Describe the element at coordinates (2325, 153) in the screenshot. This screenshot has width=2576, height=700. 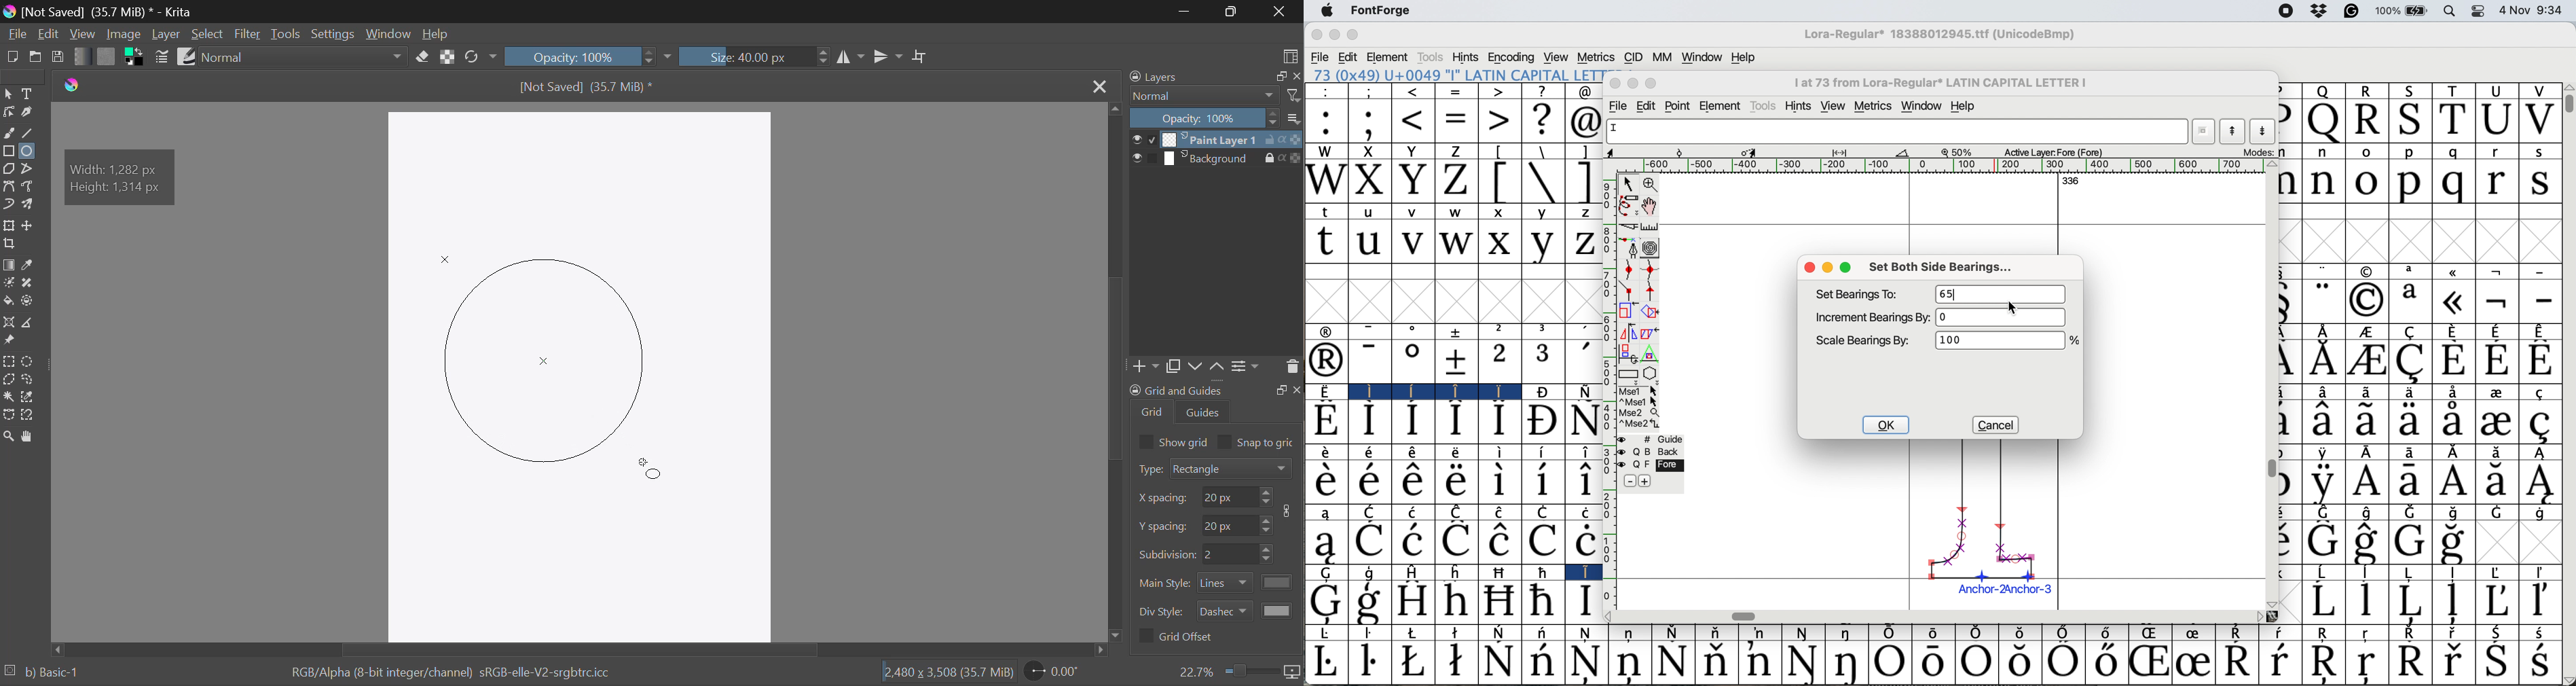
I see `n` at that location.